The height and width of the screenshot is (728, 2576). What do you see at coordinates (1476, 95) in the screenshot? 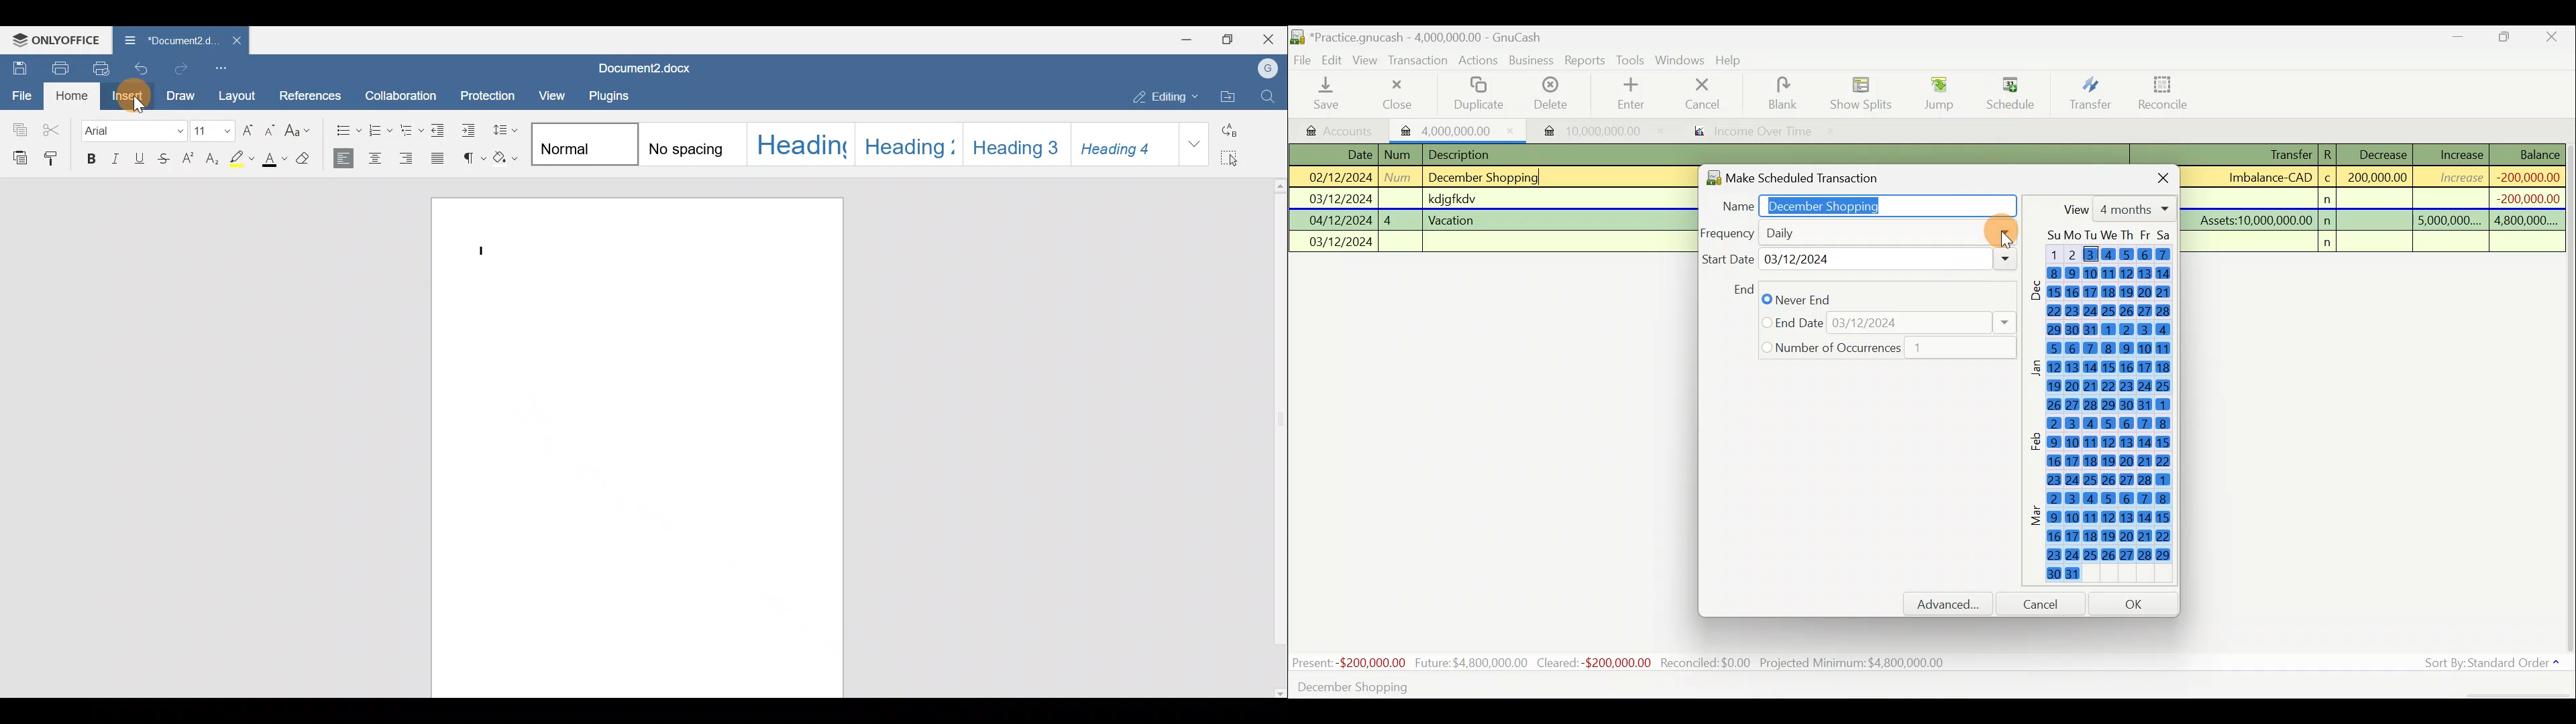
I see `Duplicate` at bounding box center [1476, 95].